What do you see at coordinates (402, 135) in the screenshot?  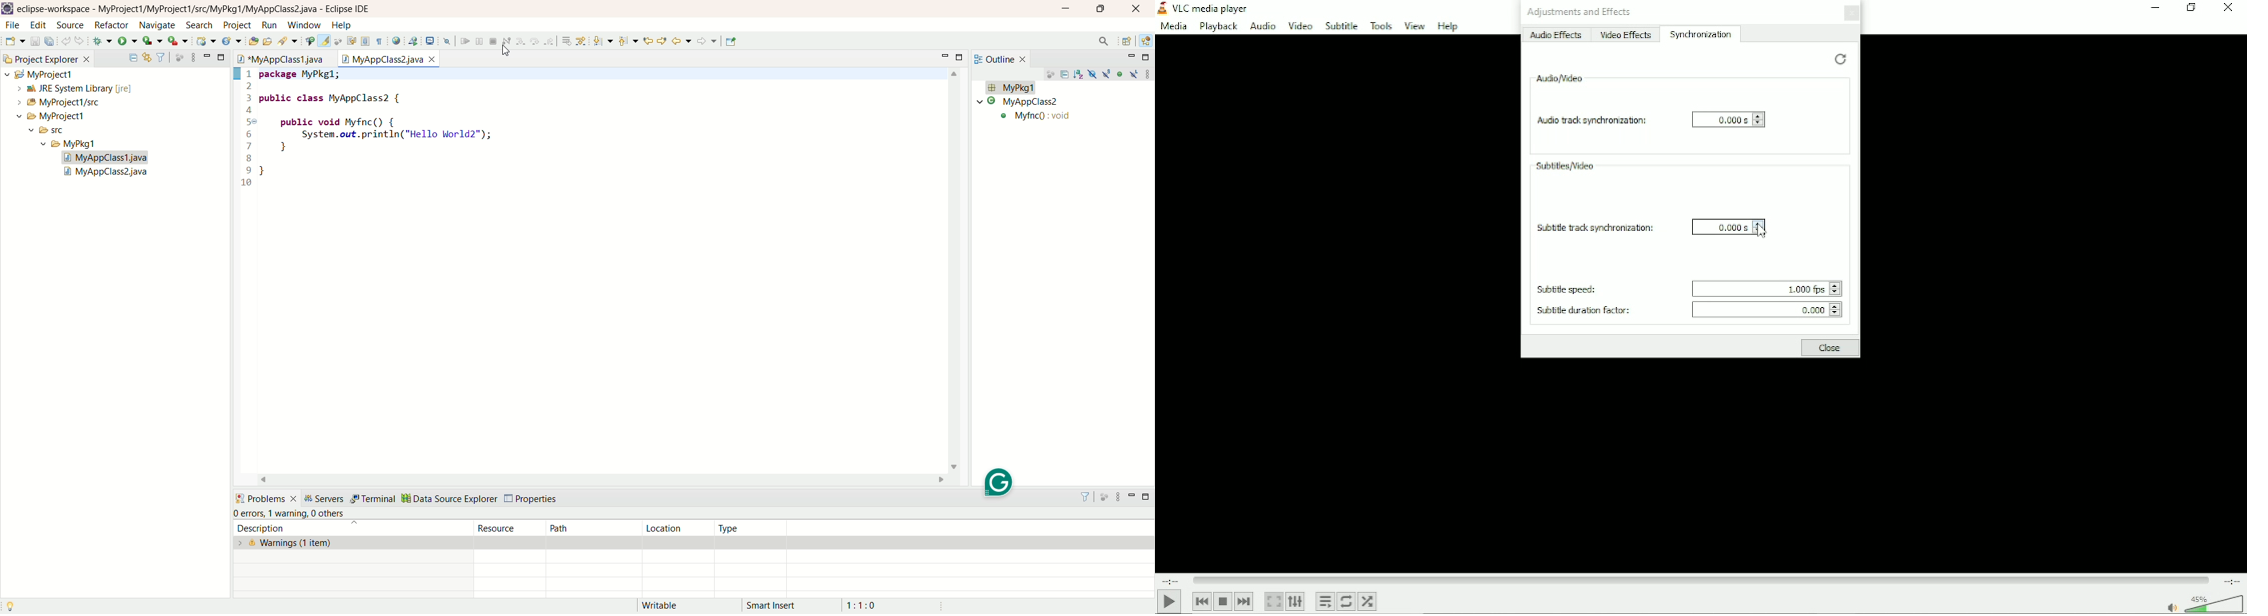 I see `1 package MyPkg1; 2 3 public class MyAppClass1 { 4 5 public static void main(String[] args) {6 System. out.println(*Hello World");7 }8 9} 10` at bounding box center [402, 135].